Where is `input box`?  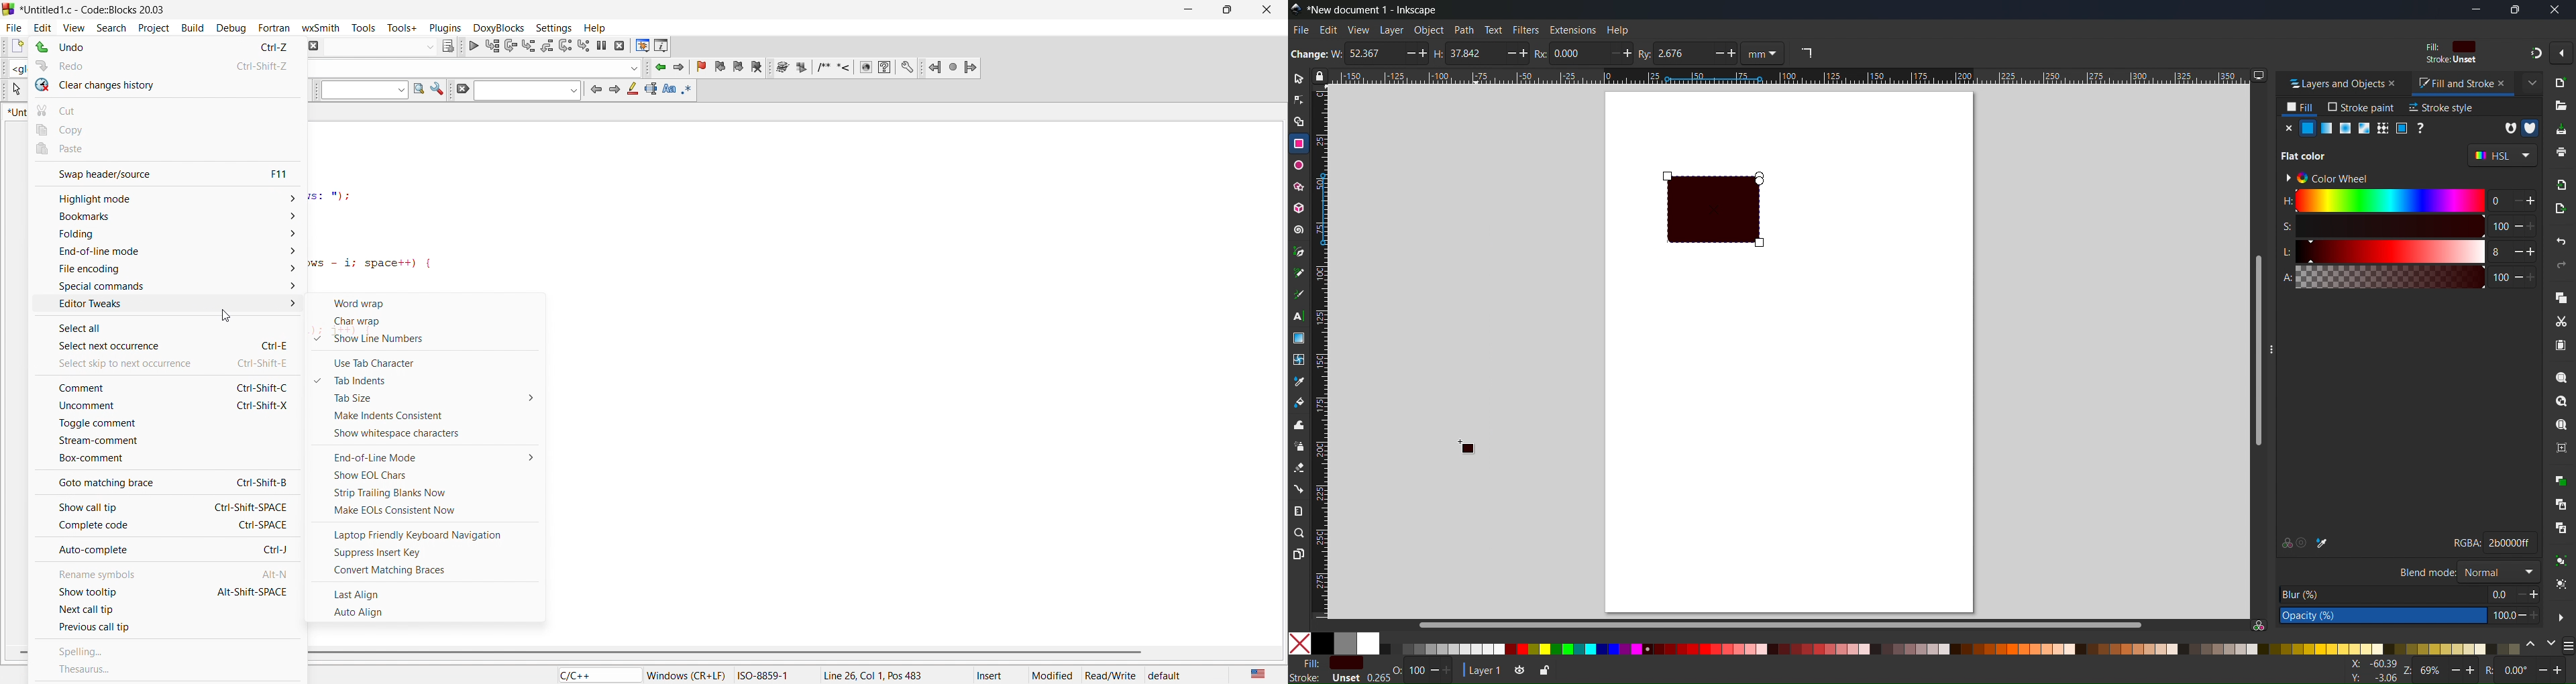
input box is located at coordinates (382, 46).